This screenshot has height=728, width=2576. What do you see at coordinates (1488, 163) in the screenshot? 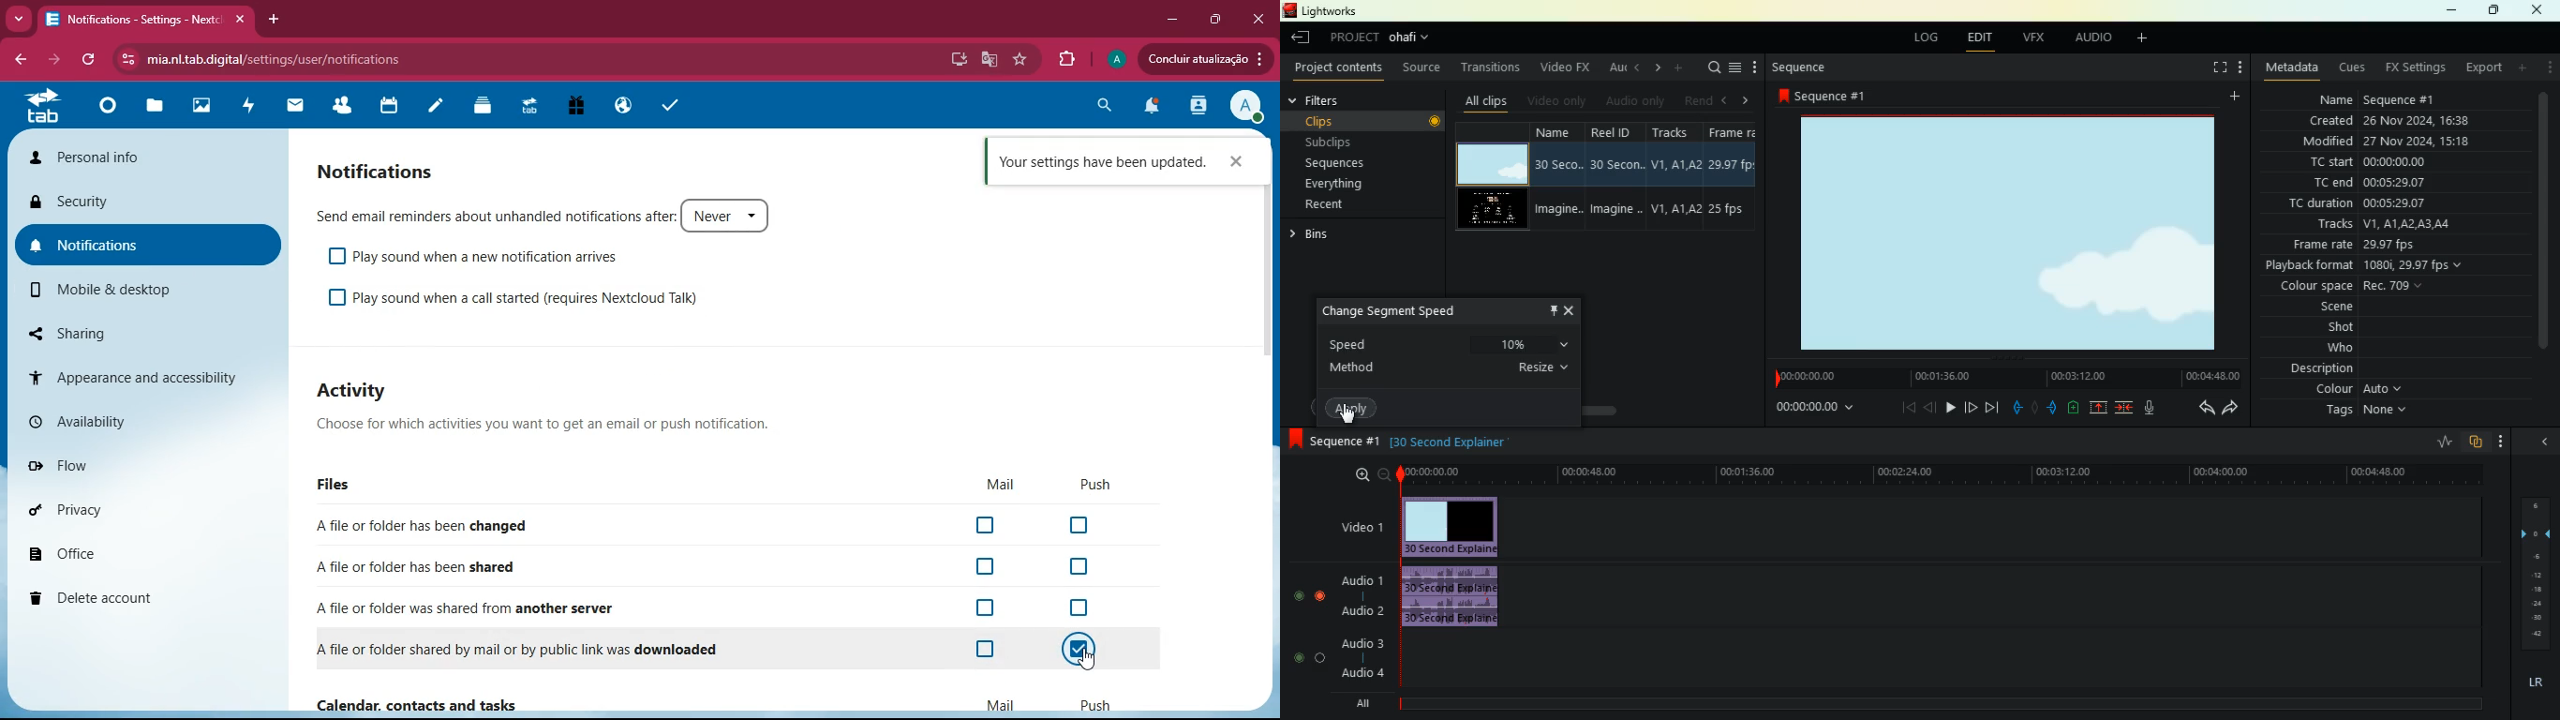
I see `video` at bounding box center [1488, 163].